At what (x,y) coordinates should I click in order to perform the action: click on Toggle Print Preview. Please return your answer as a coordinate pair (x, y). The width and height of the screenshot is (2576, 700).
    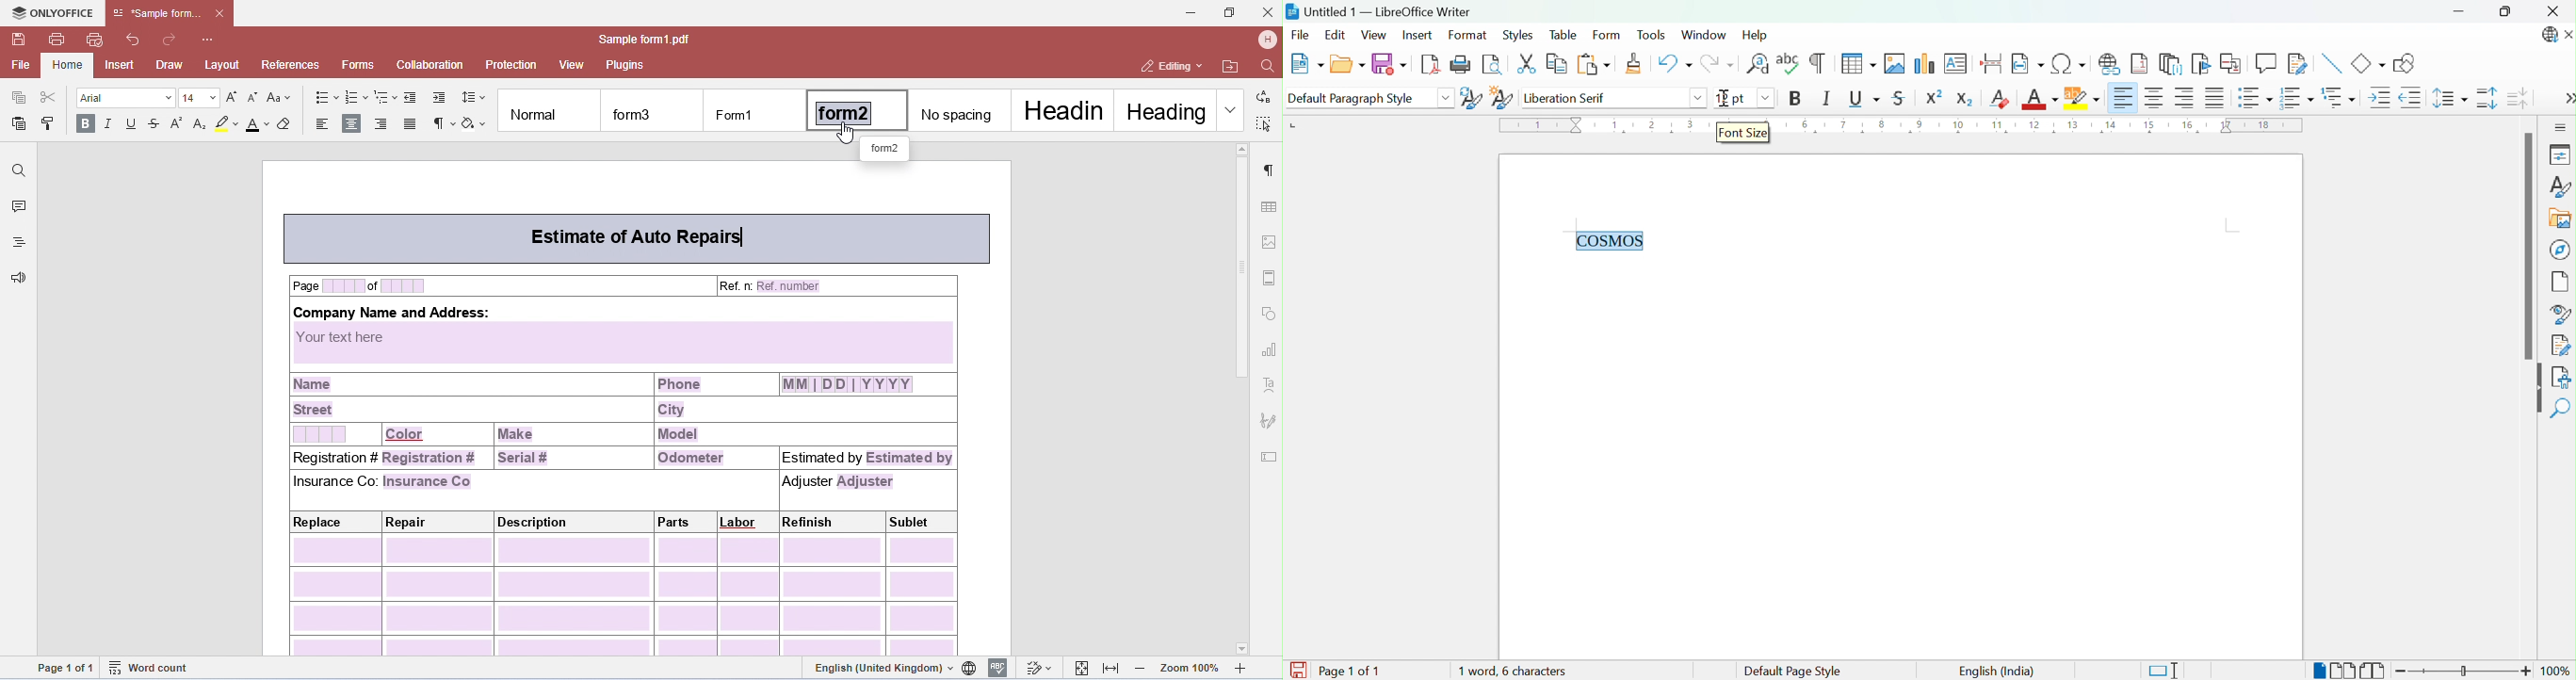
    Looking at the image, I should click on (1495, 65).